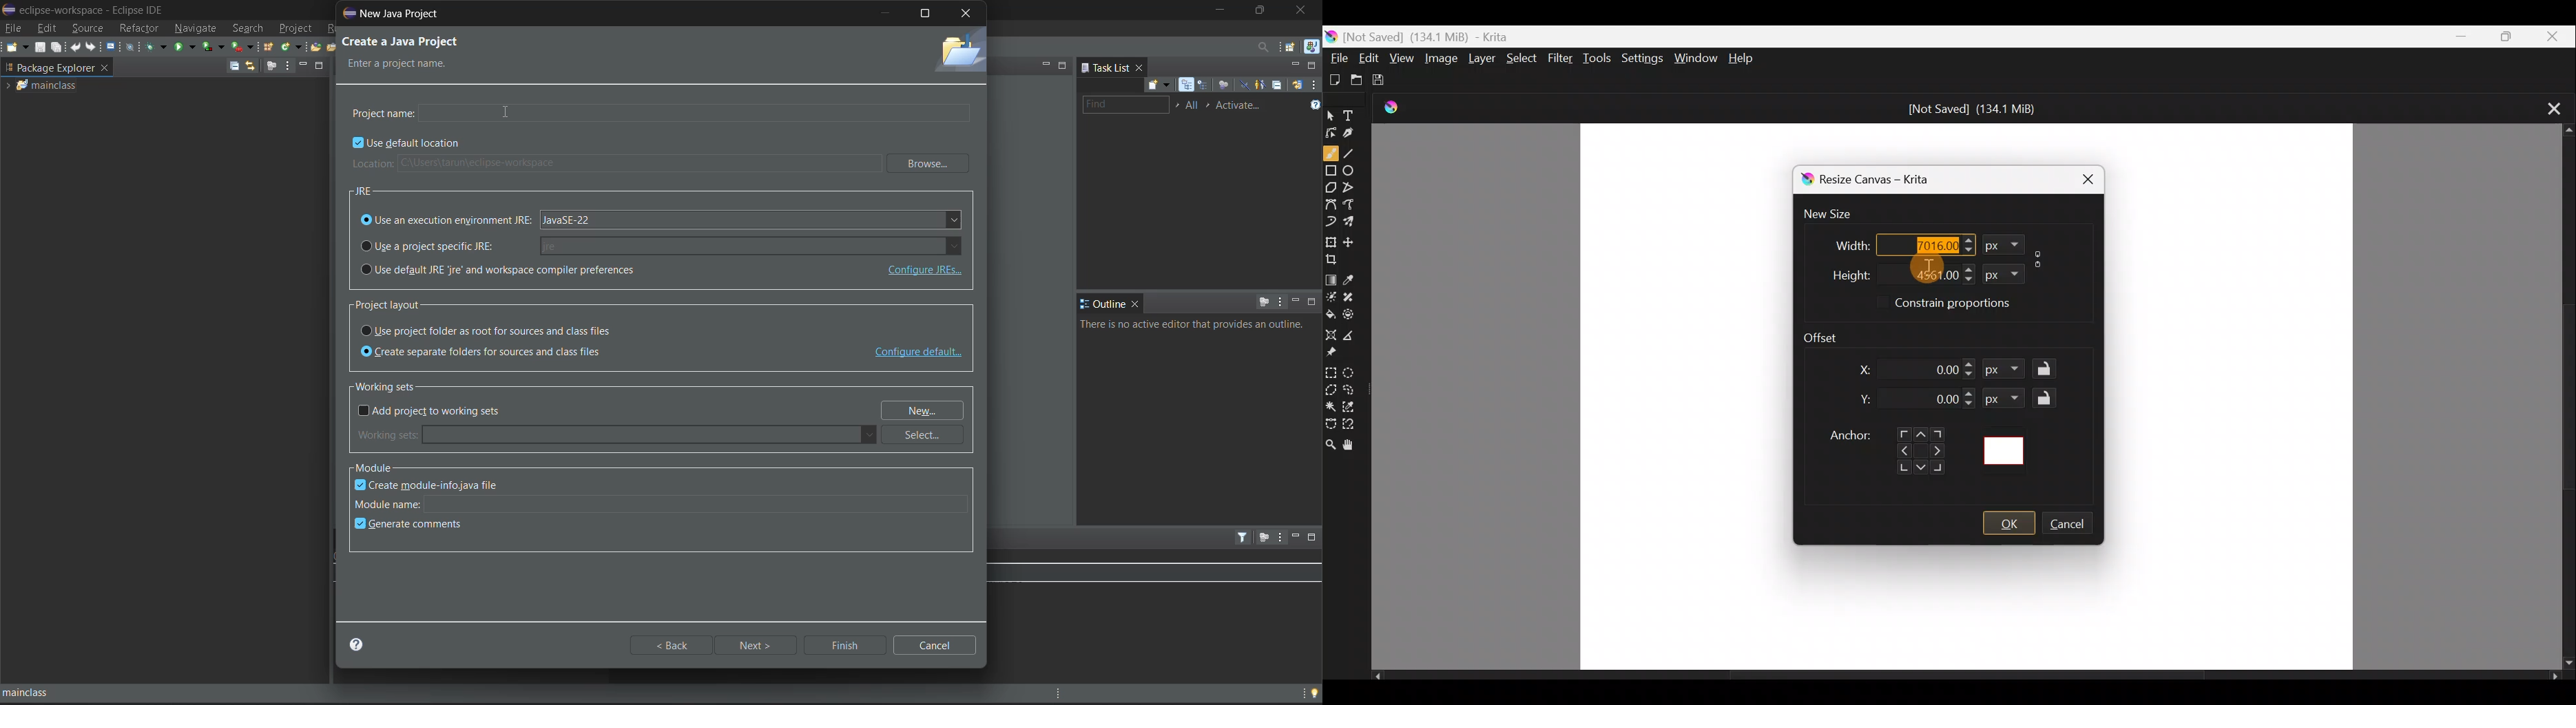  I want to click on Resize canvas - Krita, so click(1889, 181).